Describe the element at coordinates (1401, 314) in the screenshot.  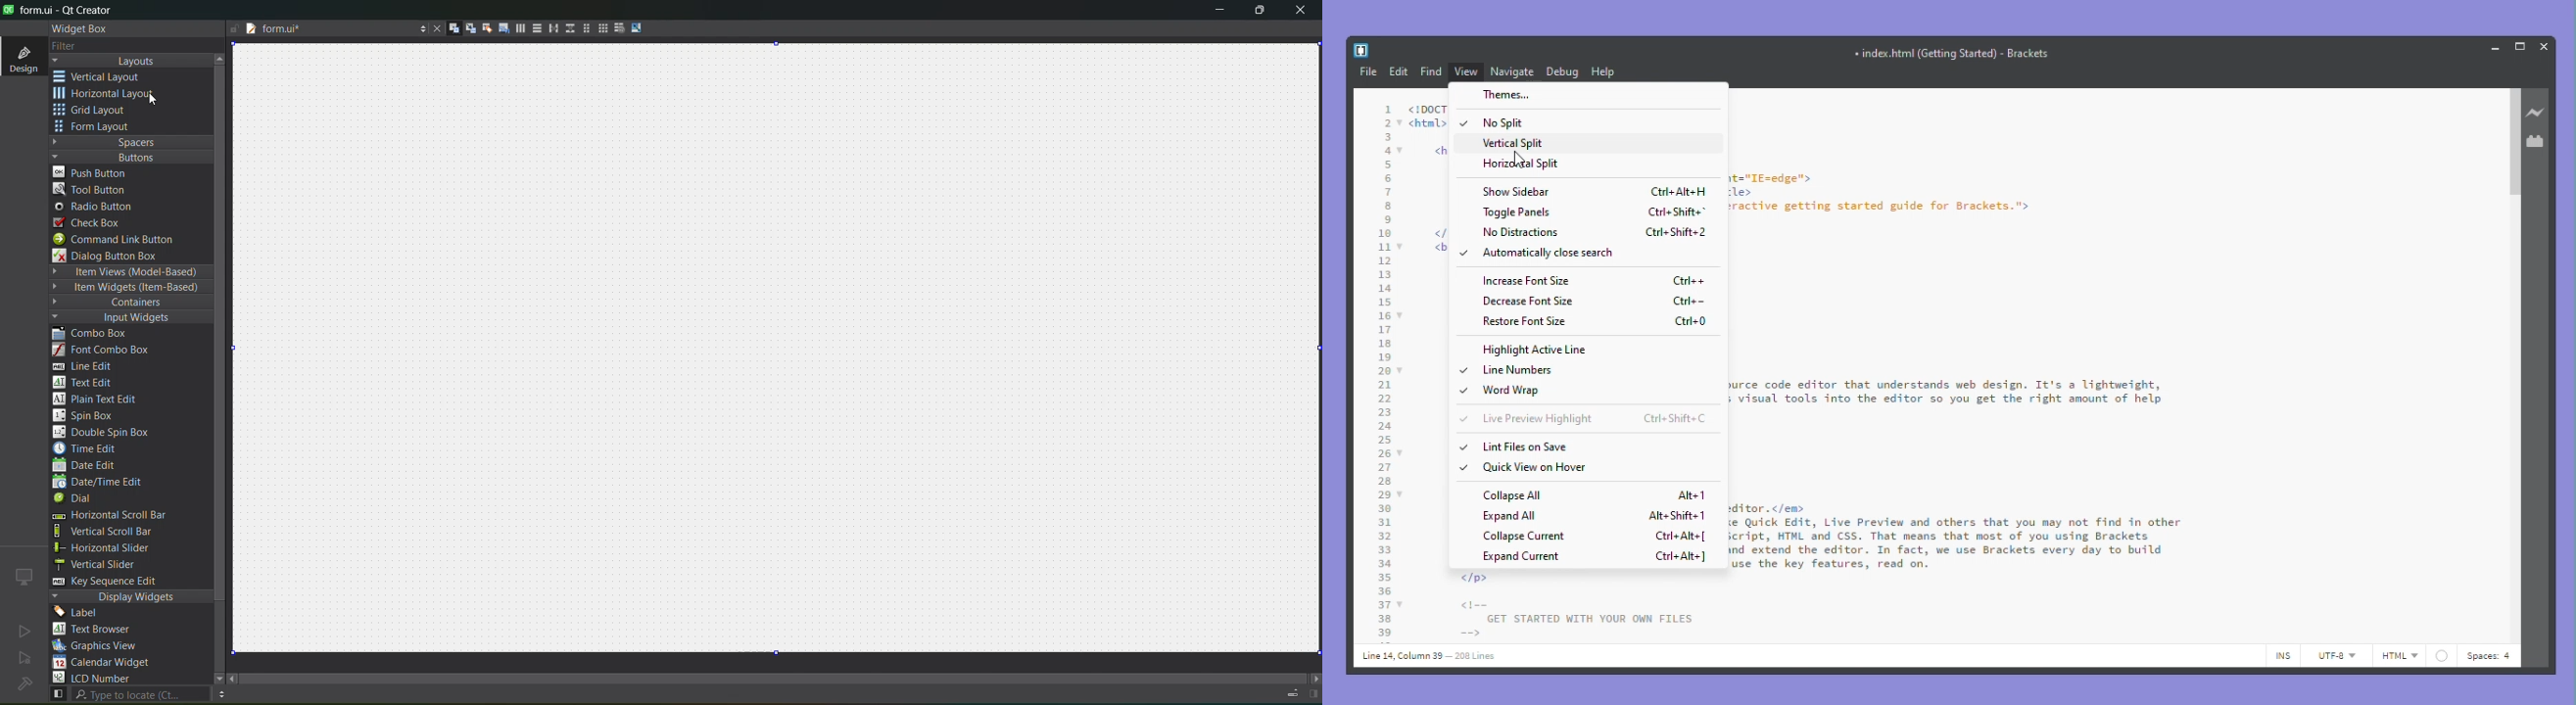
I see `code fold` at that location.